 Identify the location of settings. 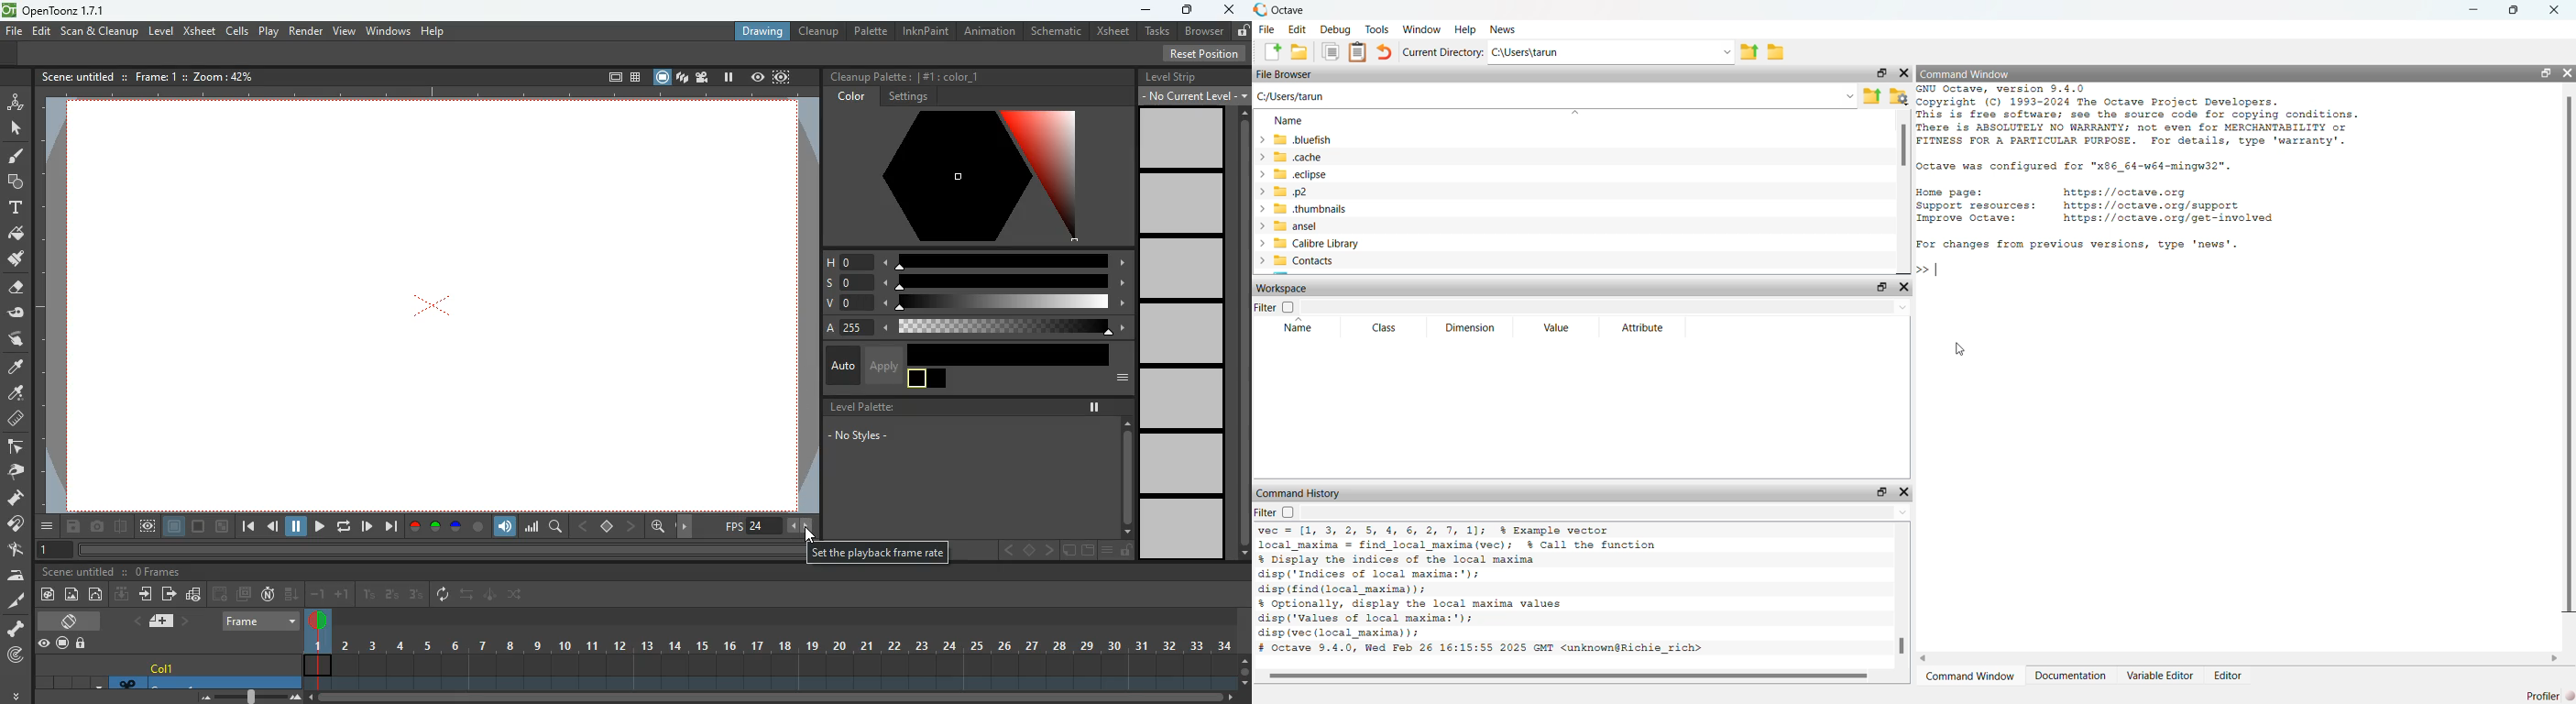
(904, 97).